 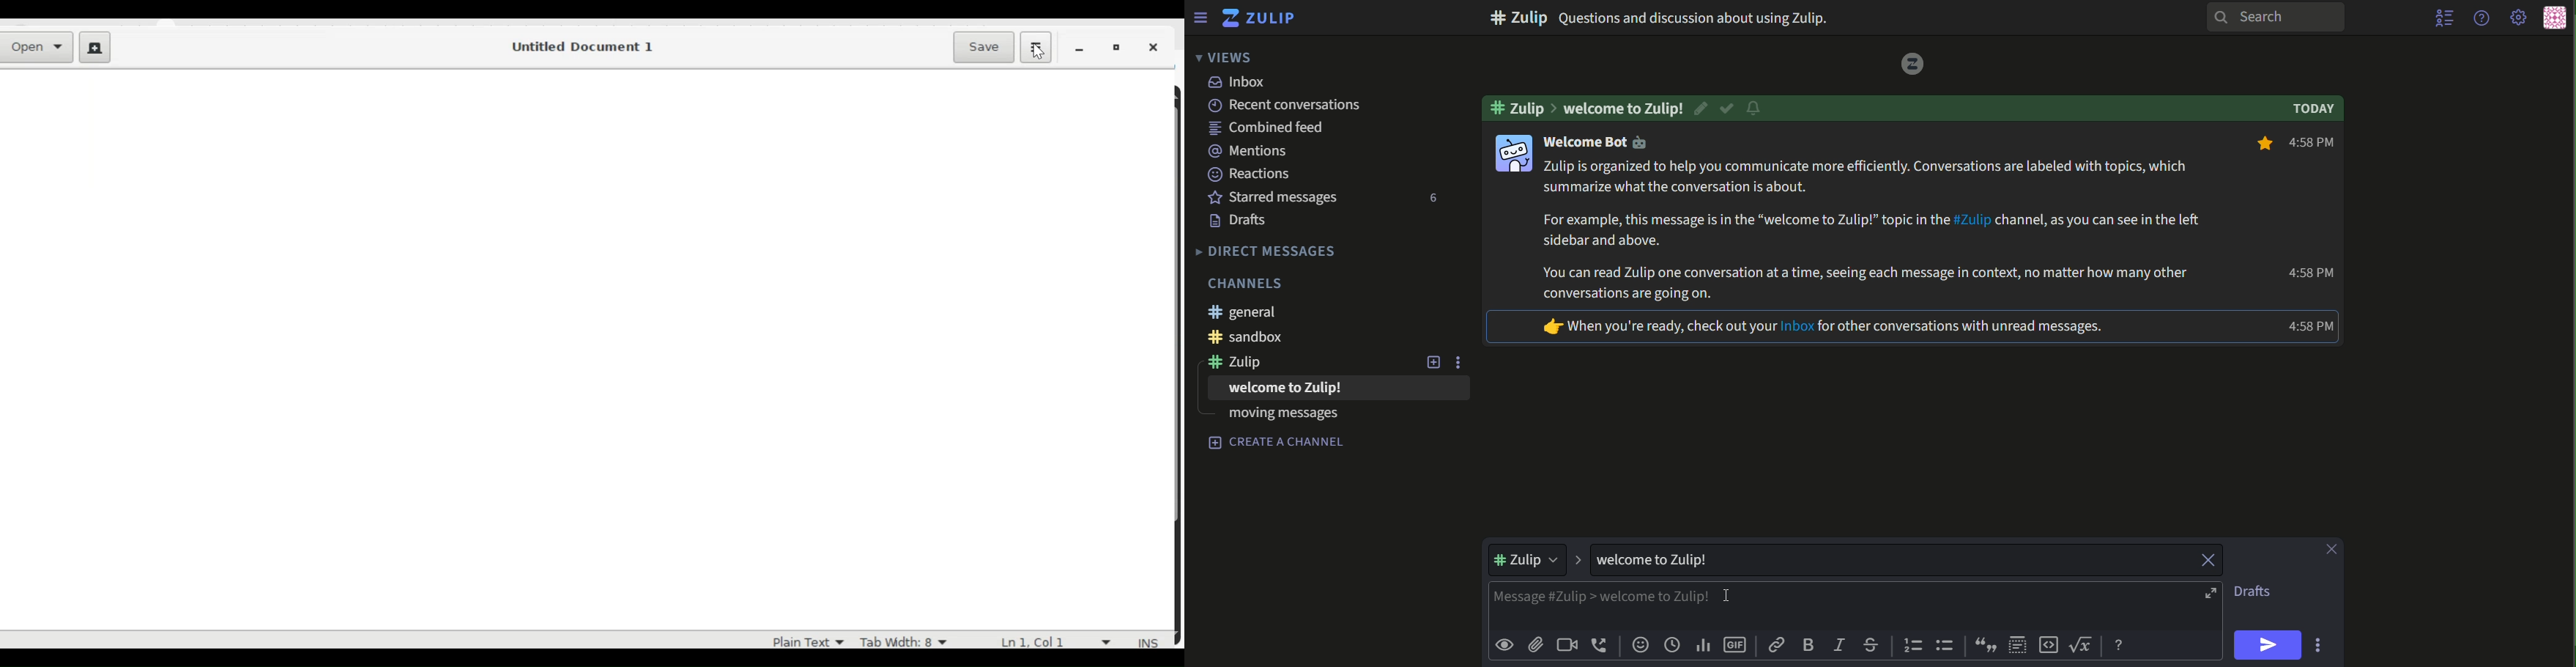 I want to click on bullet formatting, so click(x=1946, y=646).